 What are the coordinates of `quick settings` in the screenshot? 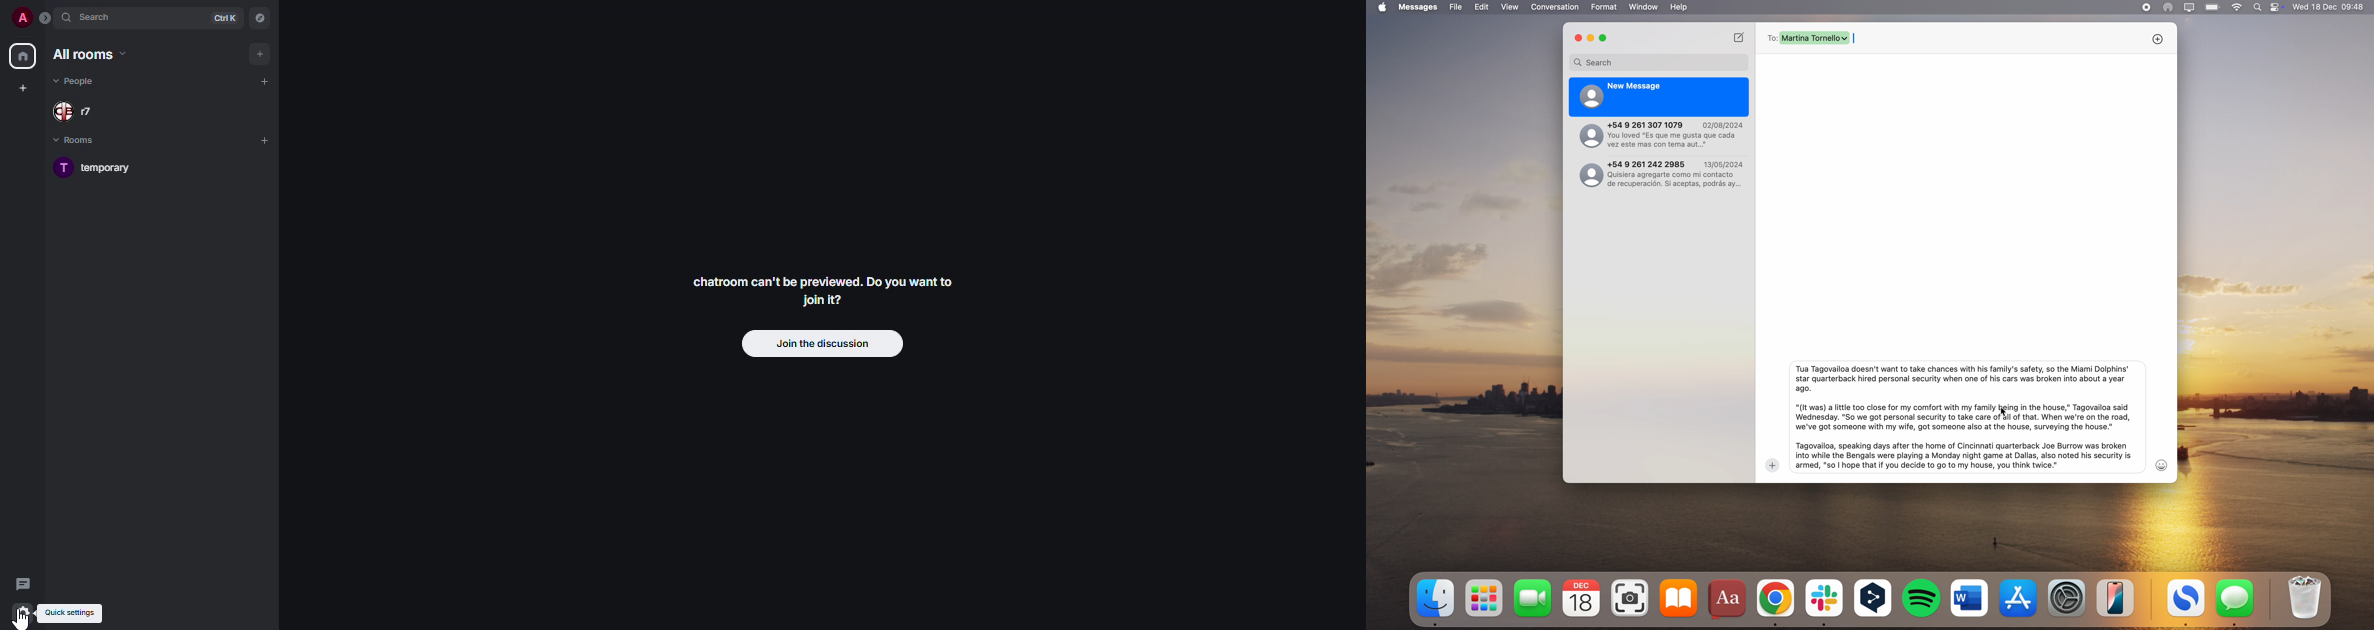 It's located at (24, 614).